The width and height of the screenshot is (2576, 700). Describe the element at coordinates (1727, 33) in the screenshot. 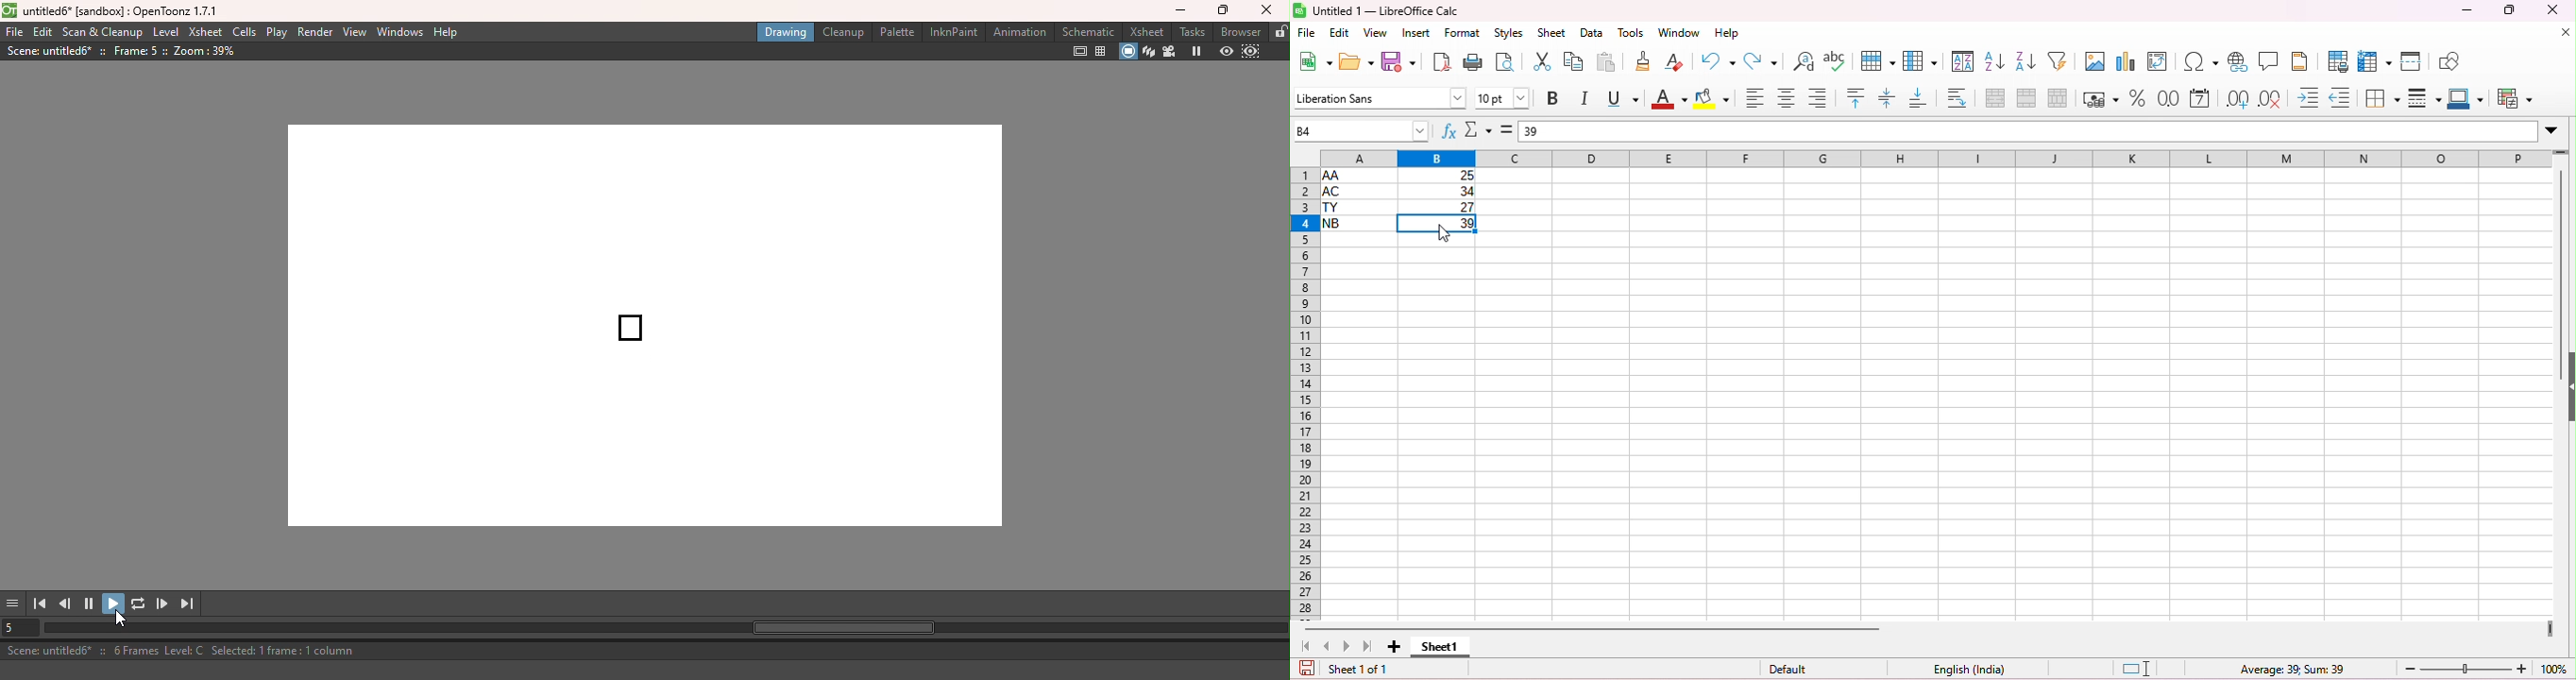

I see `help` at that location.